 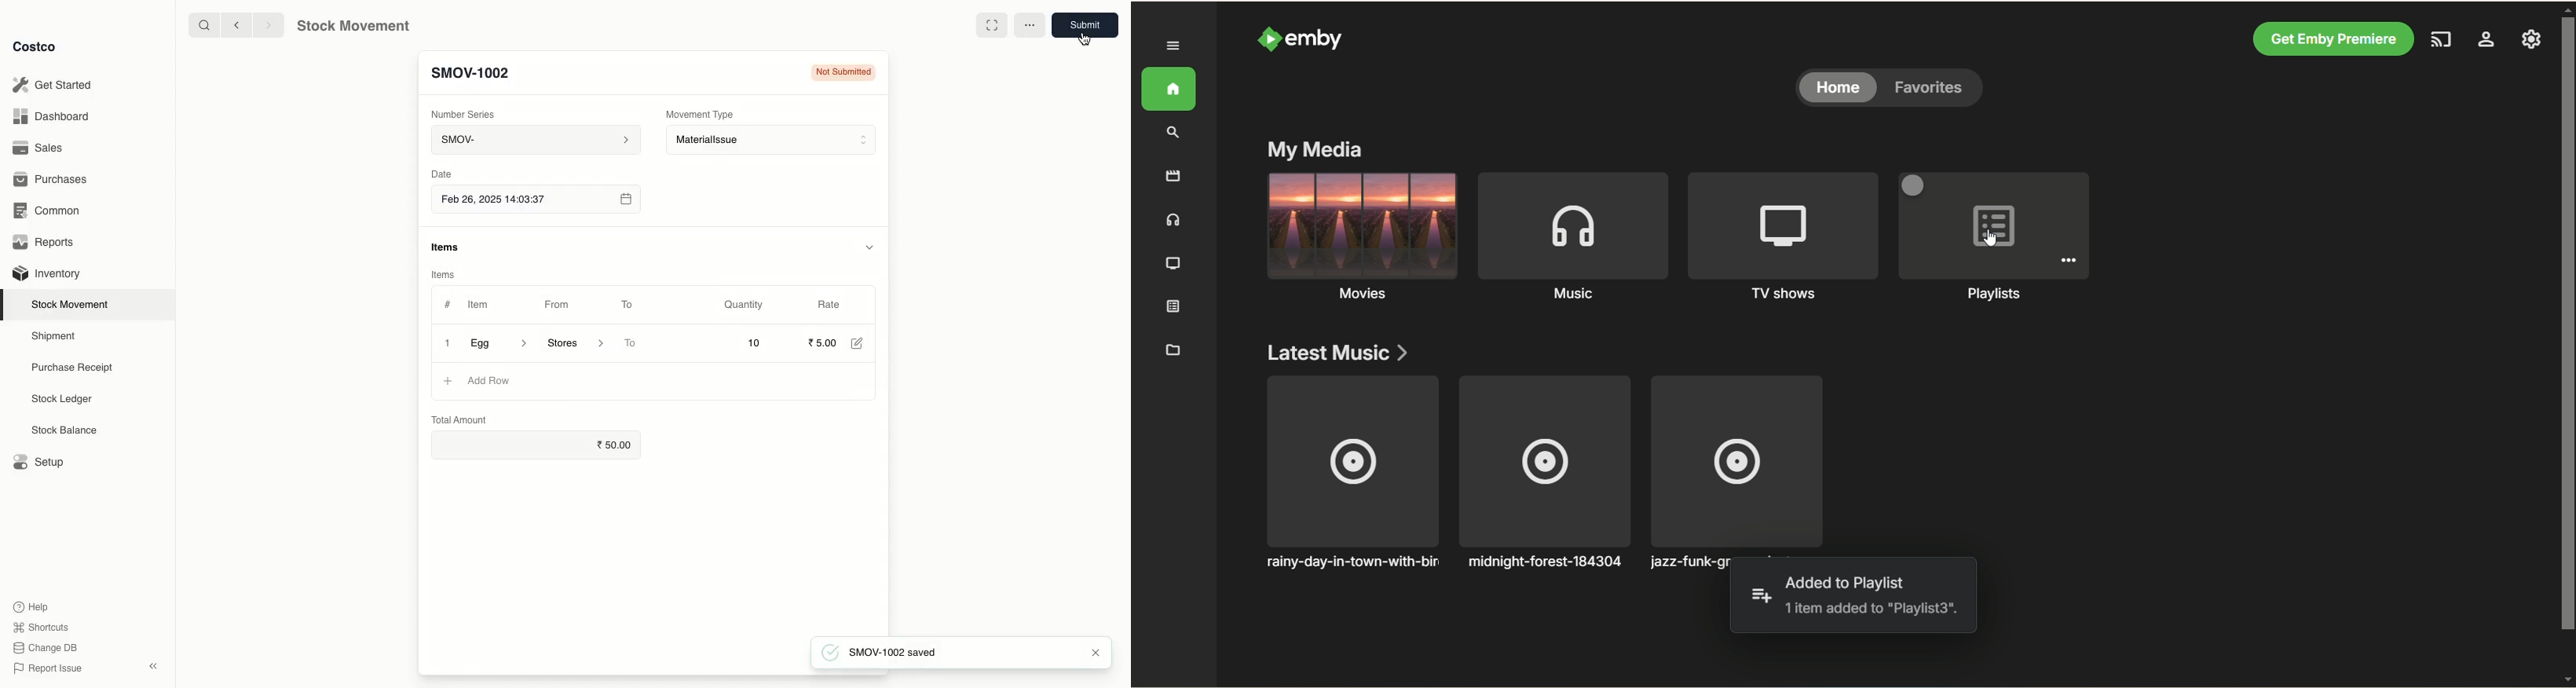 What do you see at coordinates (47, 242) in the screenshot?
I see `Reports` at bounding box center [47, 242].